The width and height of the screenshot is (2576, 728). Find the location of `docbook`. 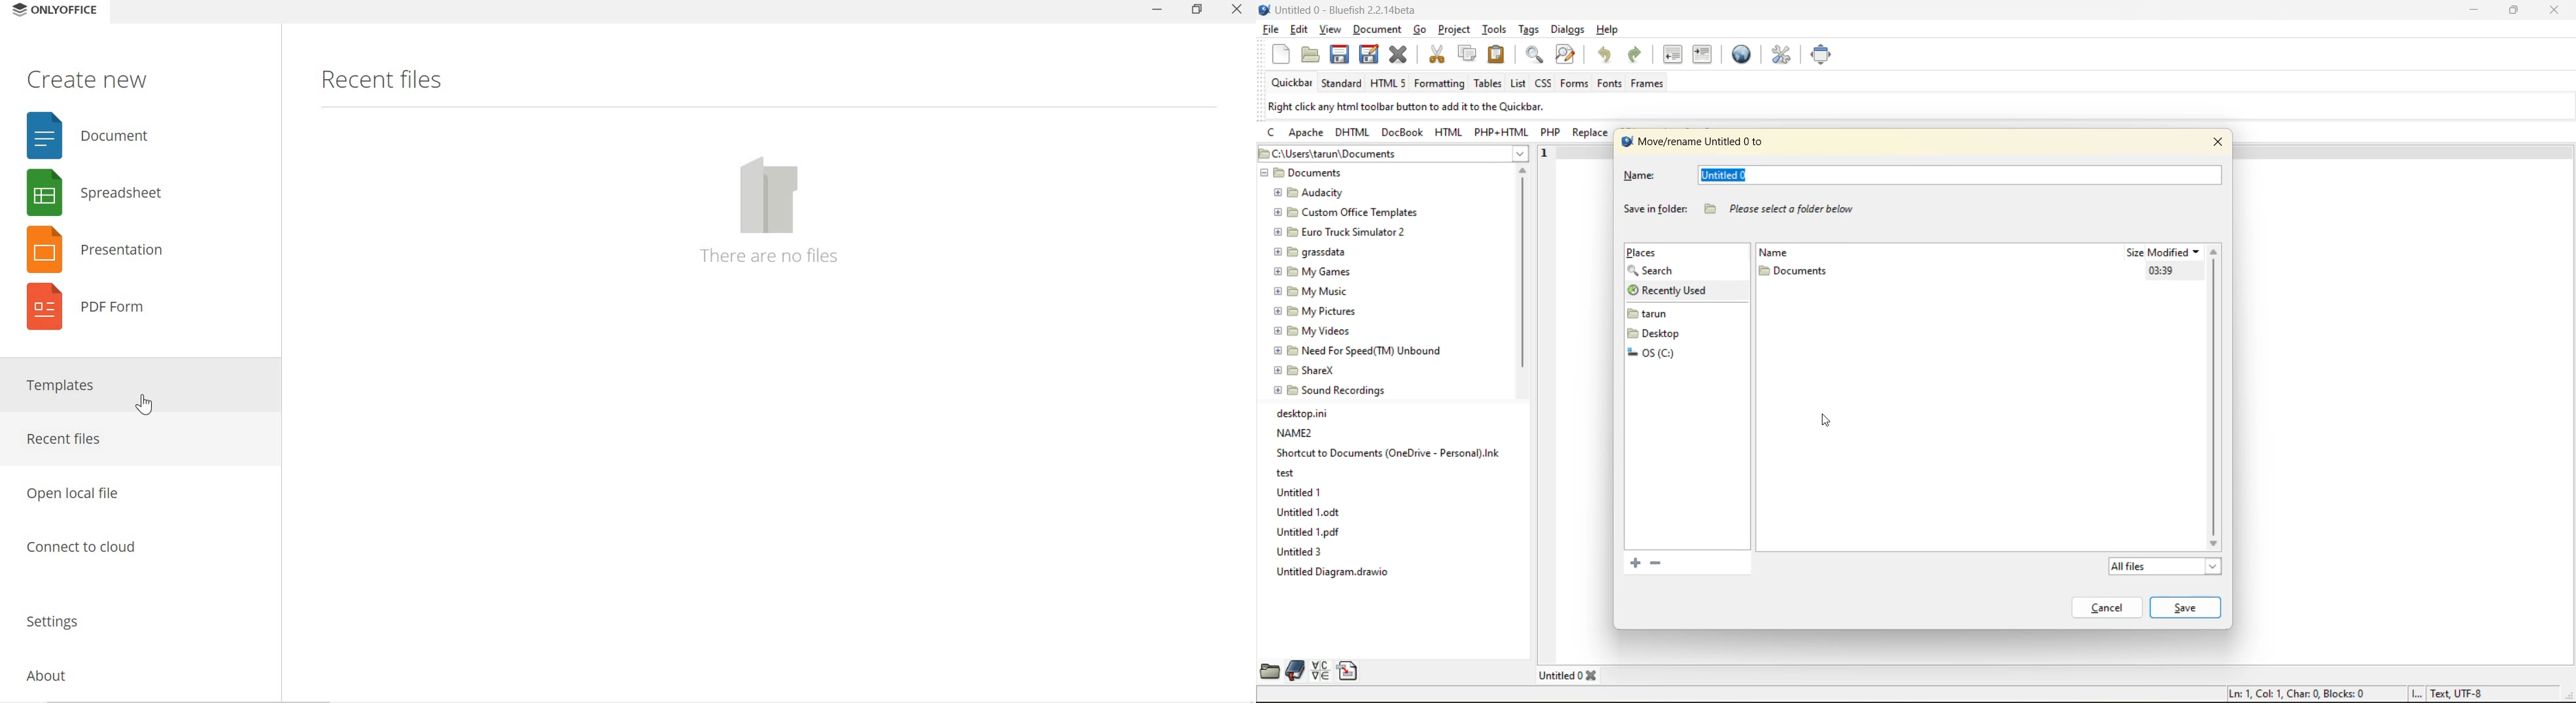

docbook is located at coordinates (1403, 131).